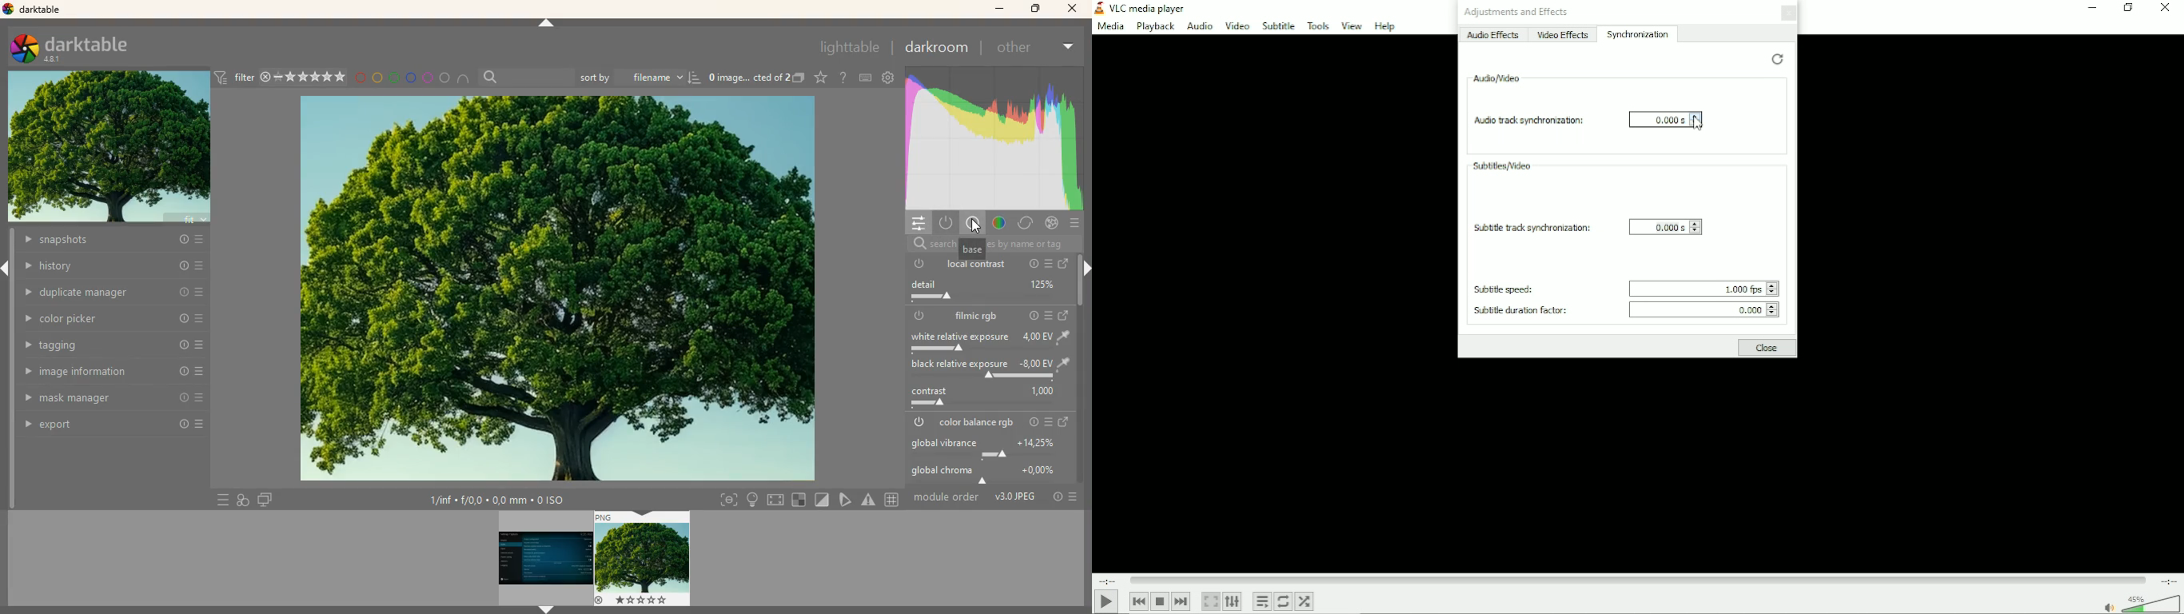 This screenshot has width=2184, height=616. What do you see at coordinates (1110, 27) in the screenshot?
I see `Media` at bounding box center [1110, 27].